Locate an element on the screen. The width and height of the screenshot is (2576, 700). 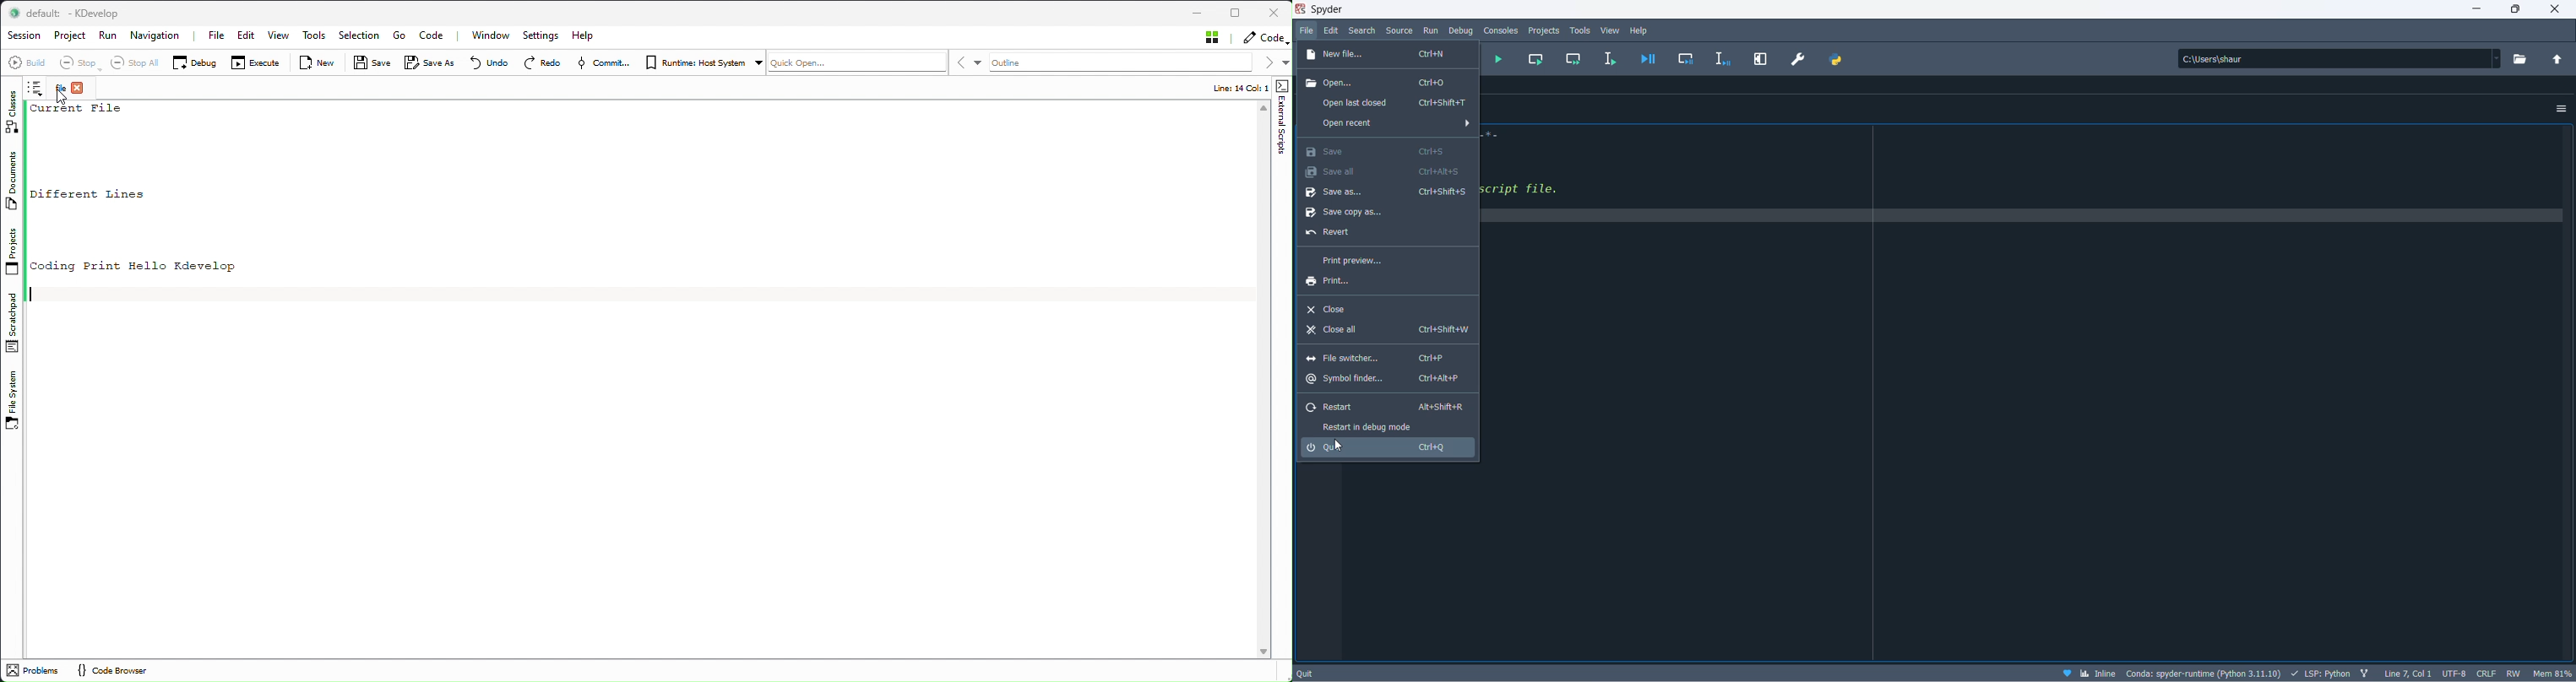
Window is located at coordinates (487, 35).